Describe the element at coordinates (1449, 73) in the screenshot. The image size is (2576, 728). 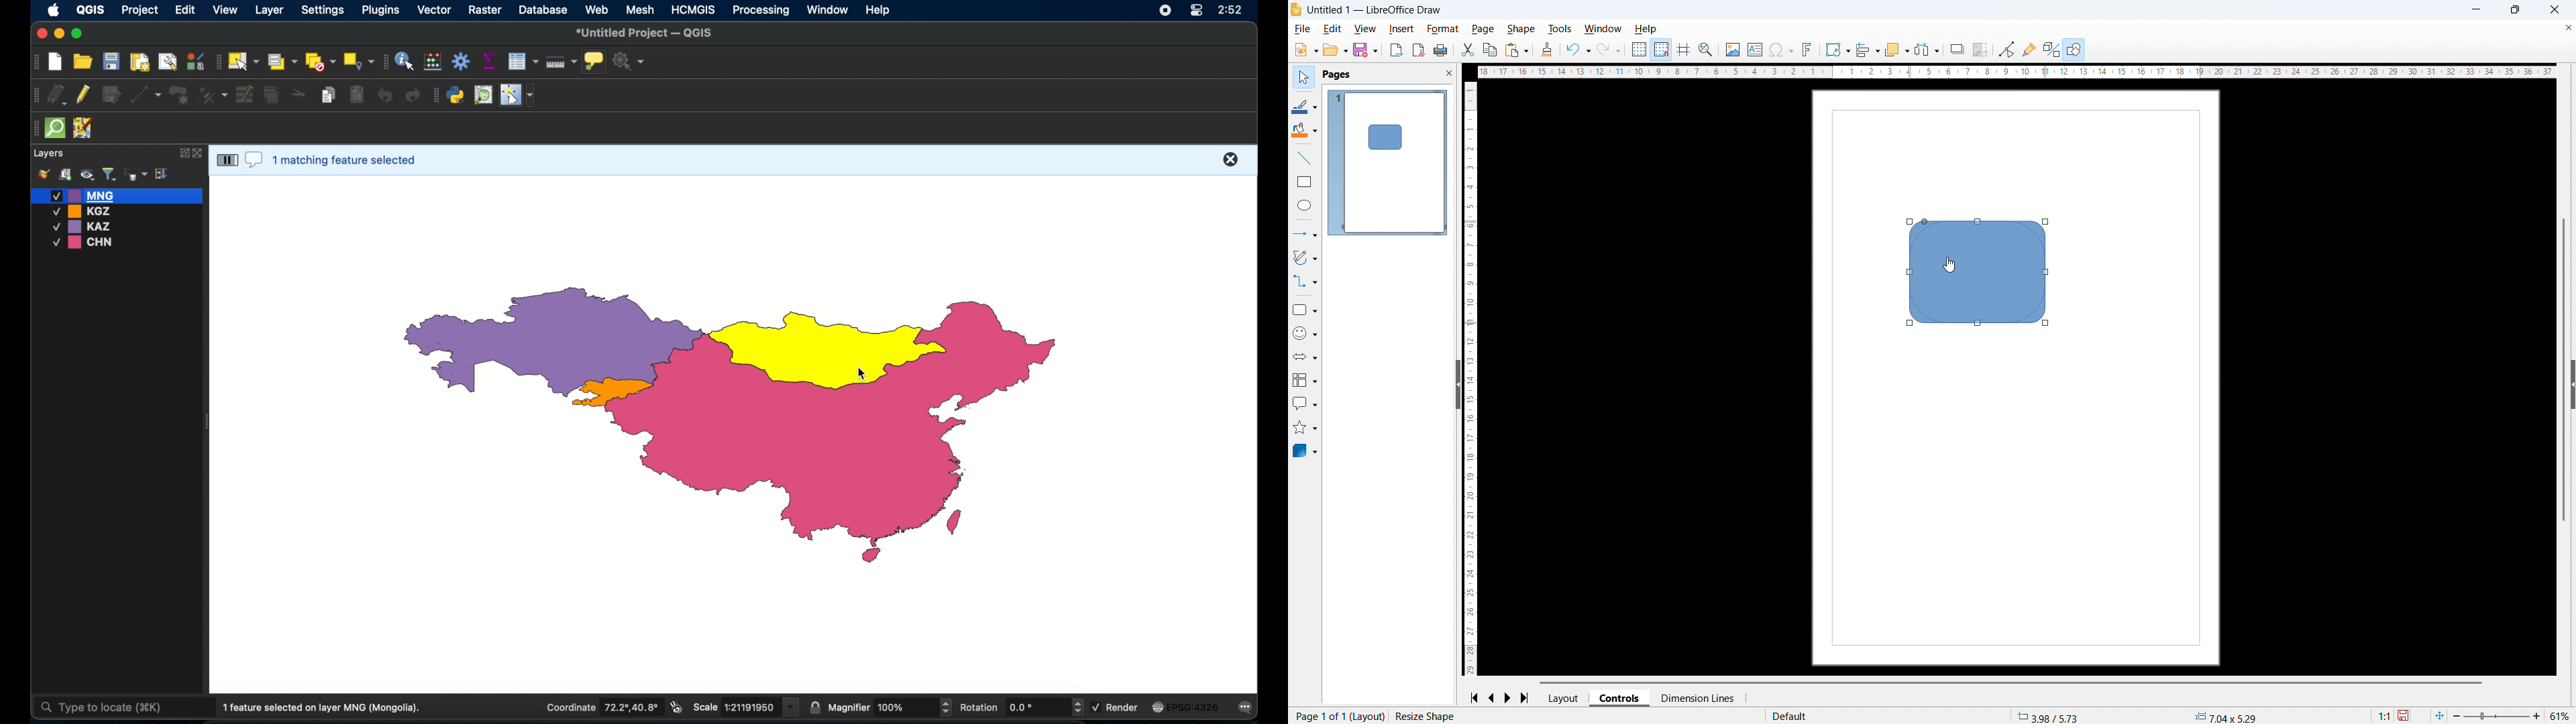
I see `close pane ` at that location.